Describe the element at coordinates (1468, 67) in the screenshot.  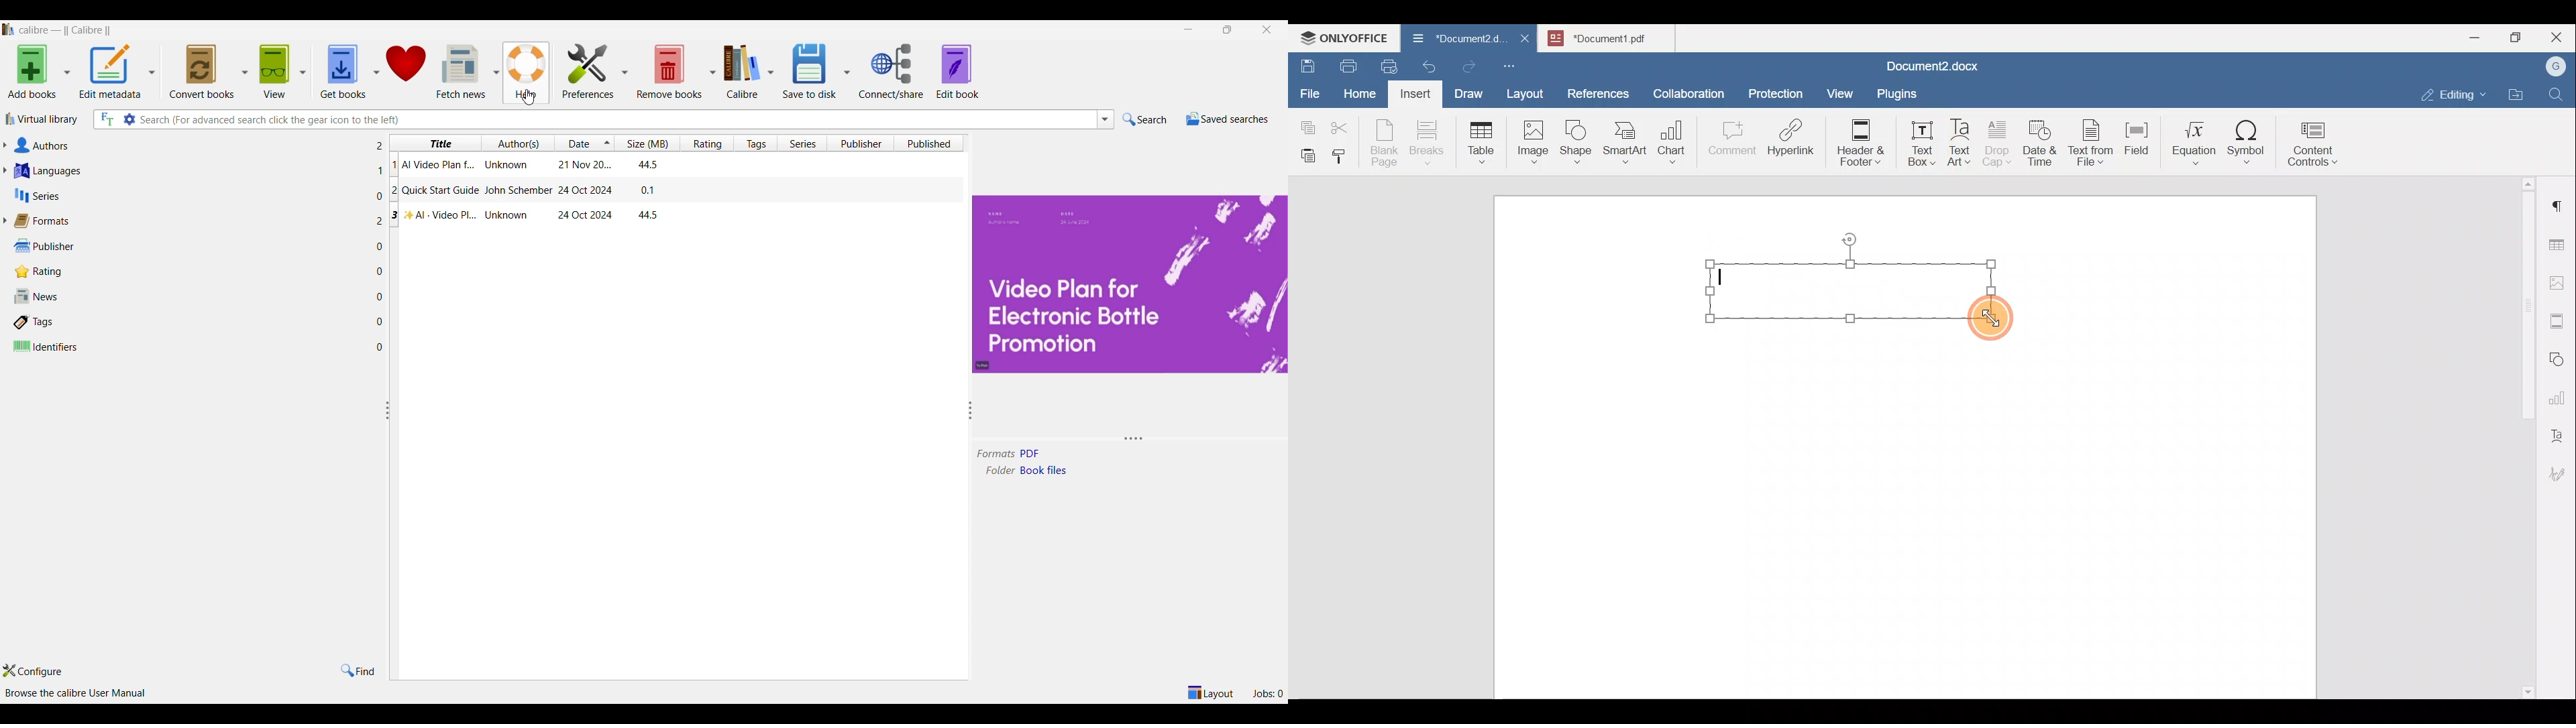
I see `Redo` at that location.